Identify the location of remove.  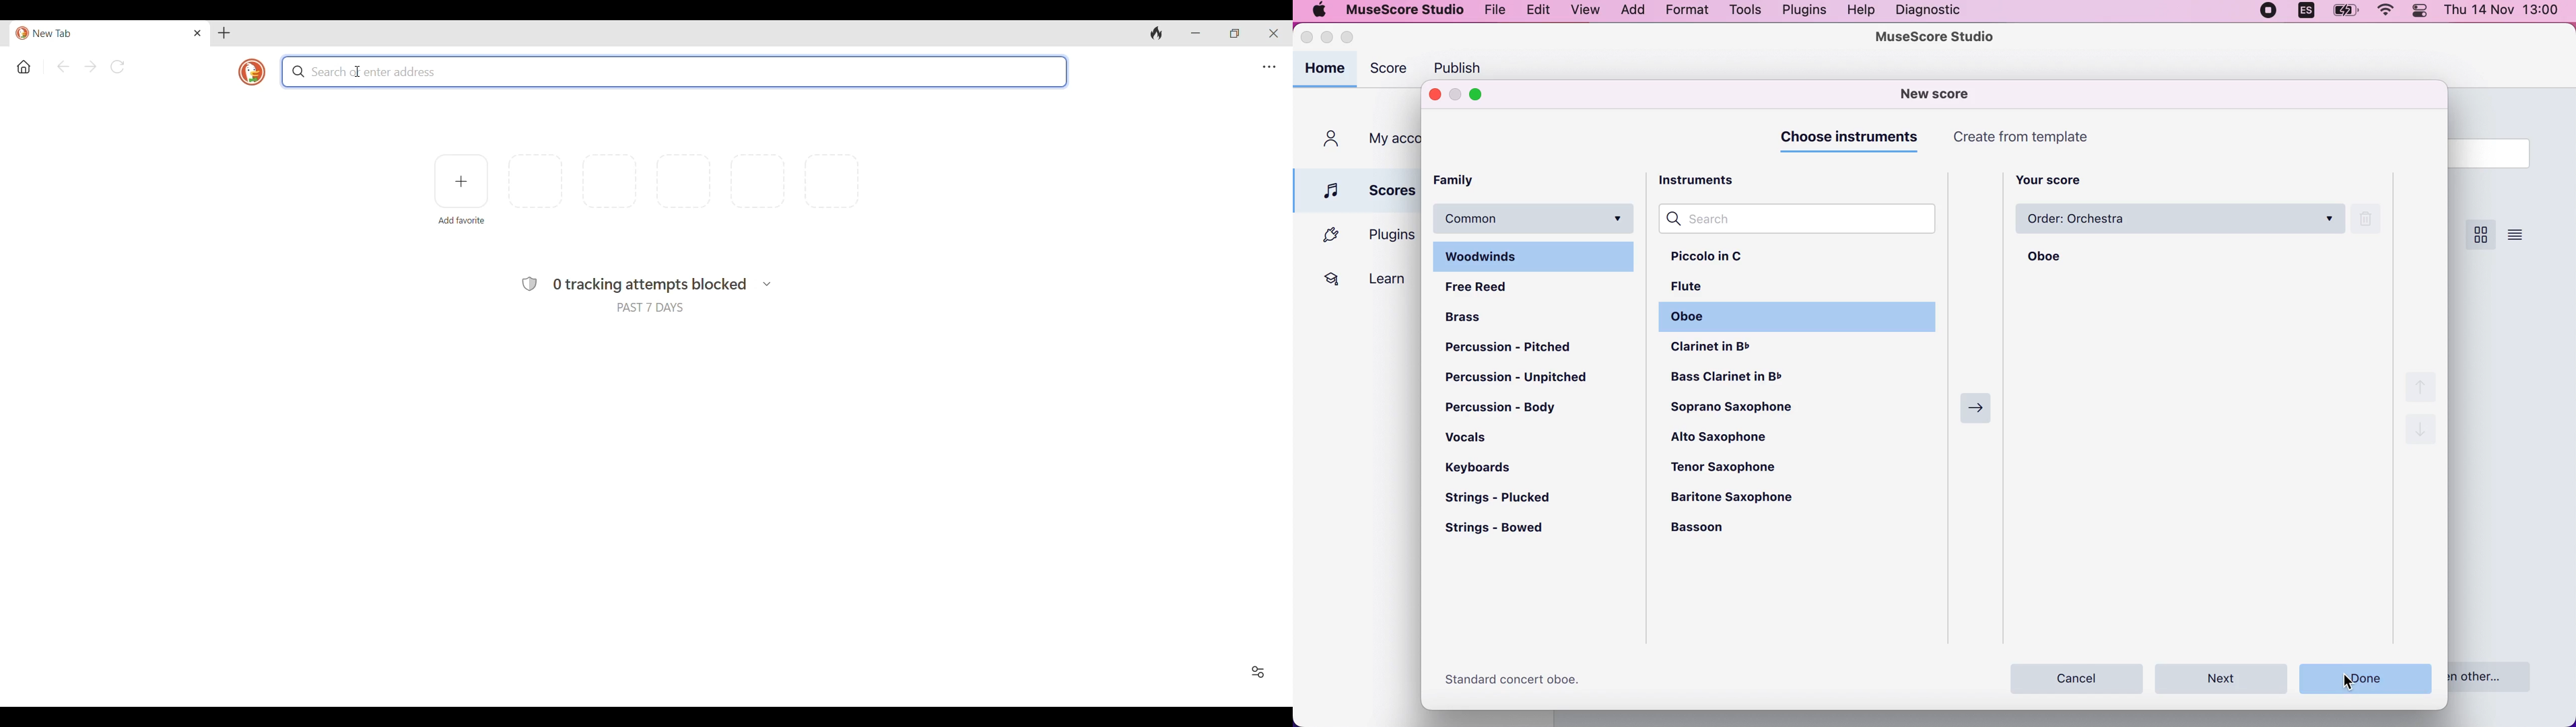
(2371, 221).